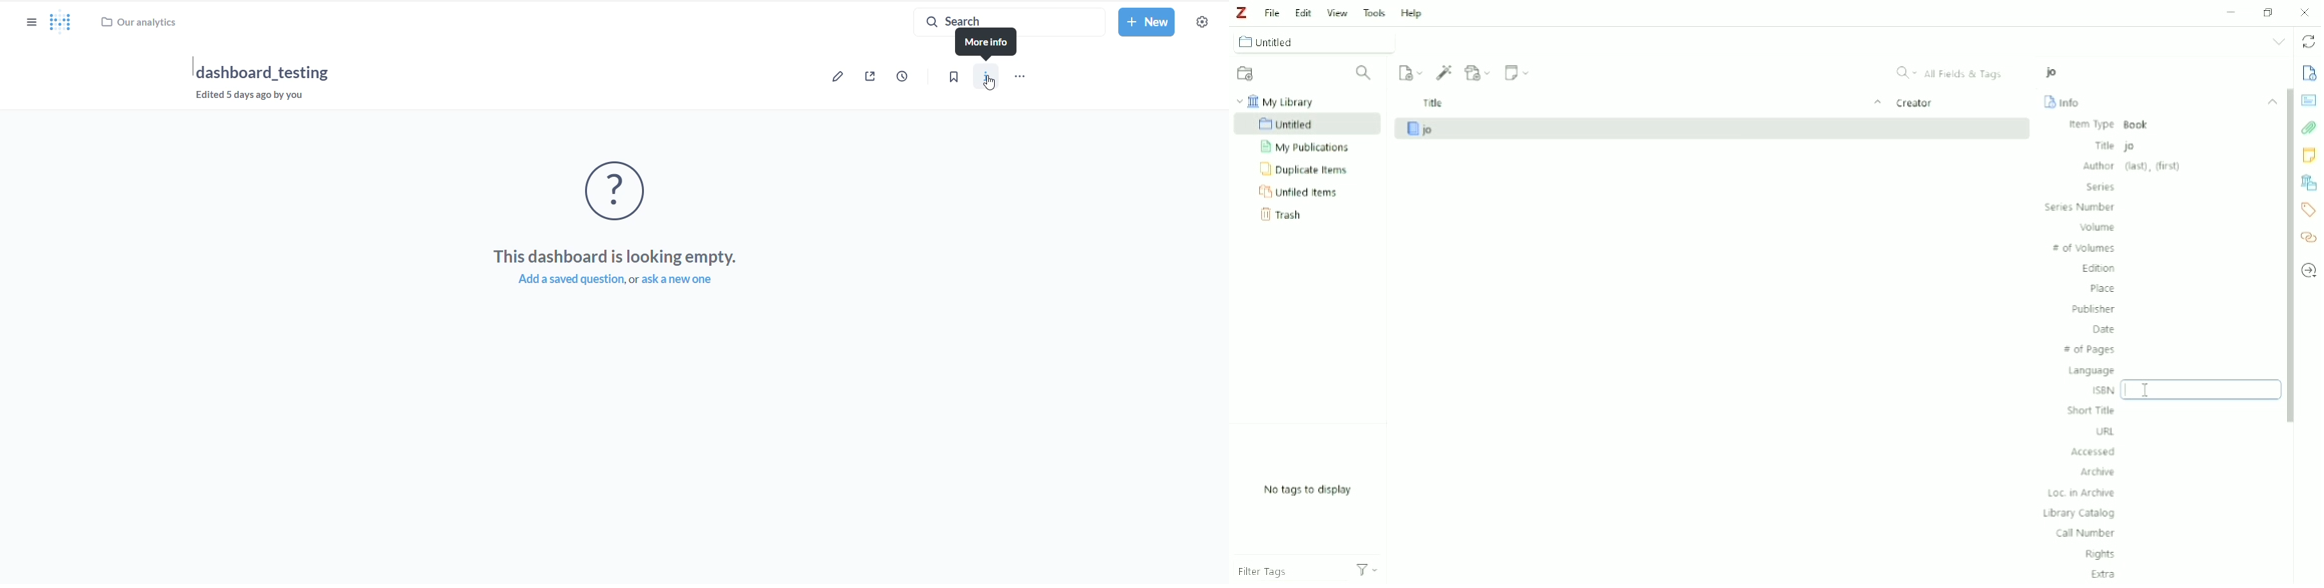 The height and width of the screenshot is (588, 2324). What do you see at coordinates (2309, 183) in the screenshot?
I see `Libraries and Collections` at bounding box center [2309, 183].